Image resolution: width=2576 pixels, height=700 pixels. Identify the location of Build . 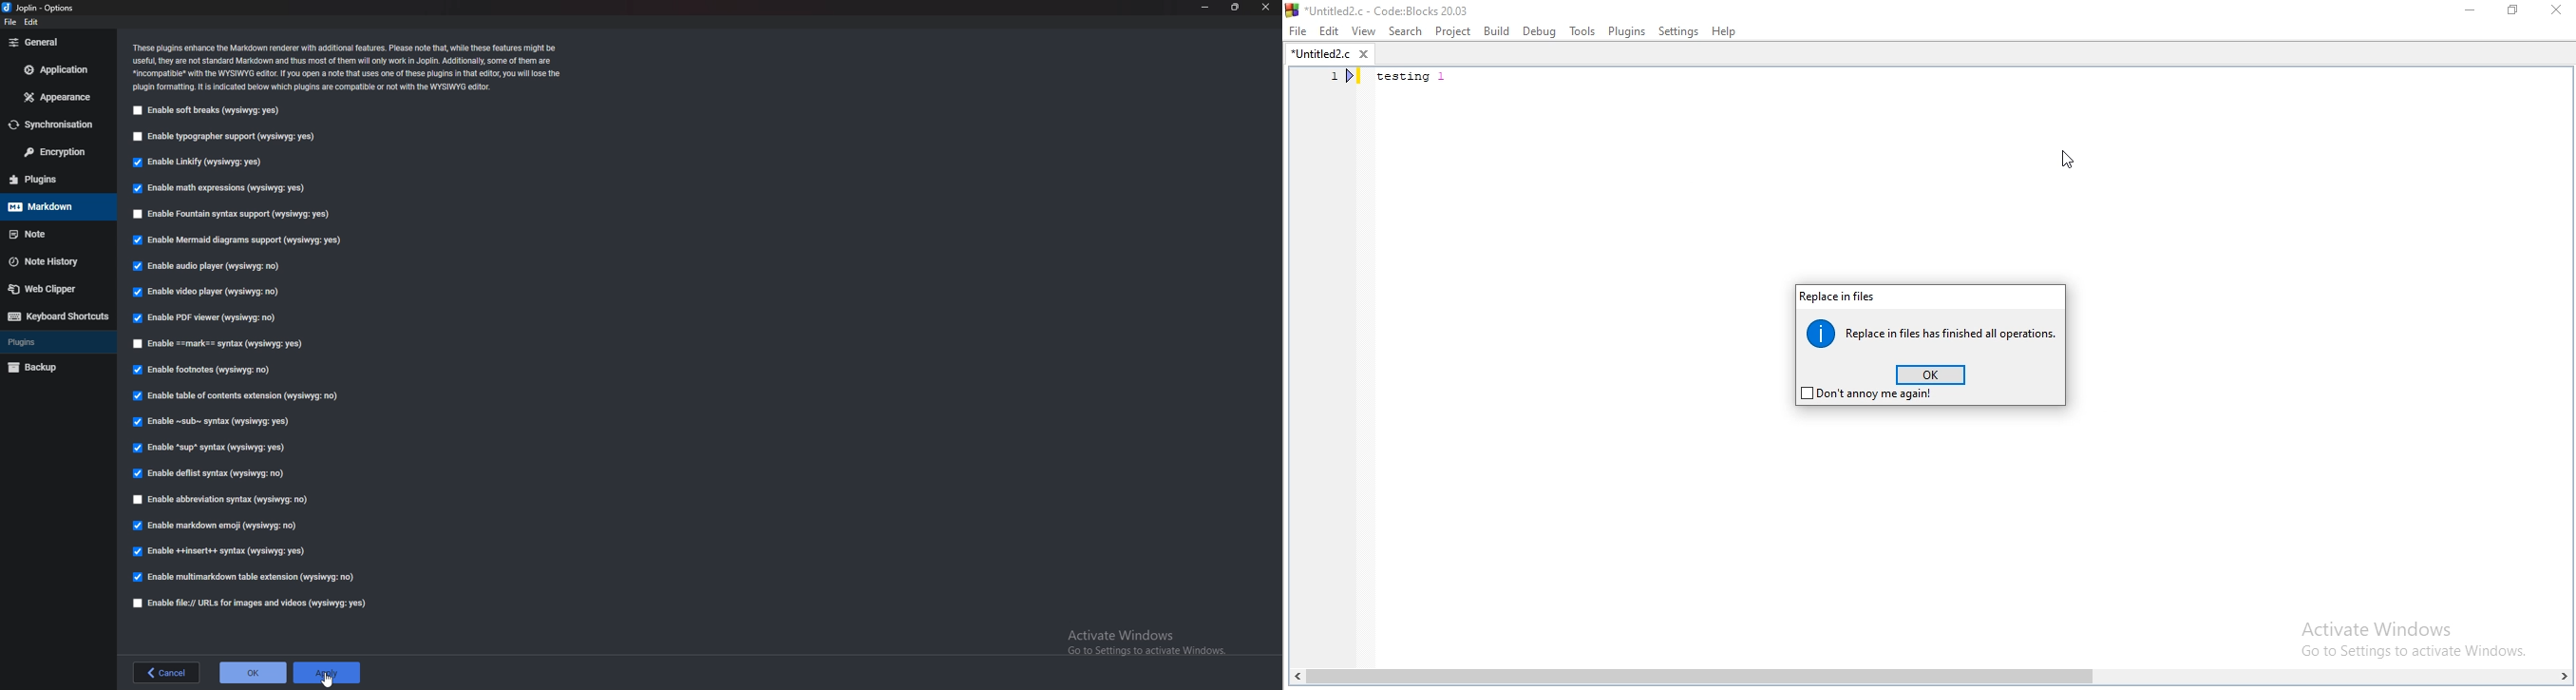
(1496, 30).